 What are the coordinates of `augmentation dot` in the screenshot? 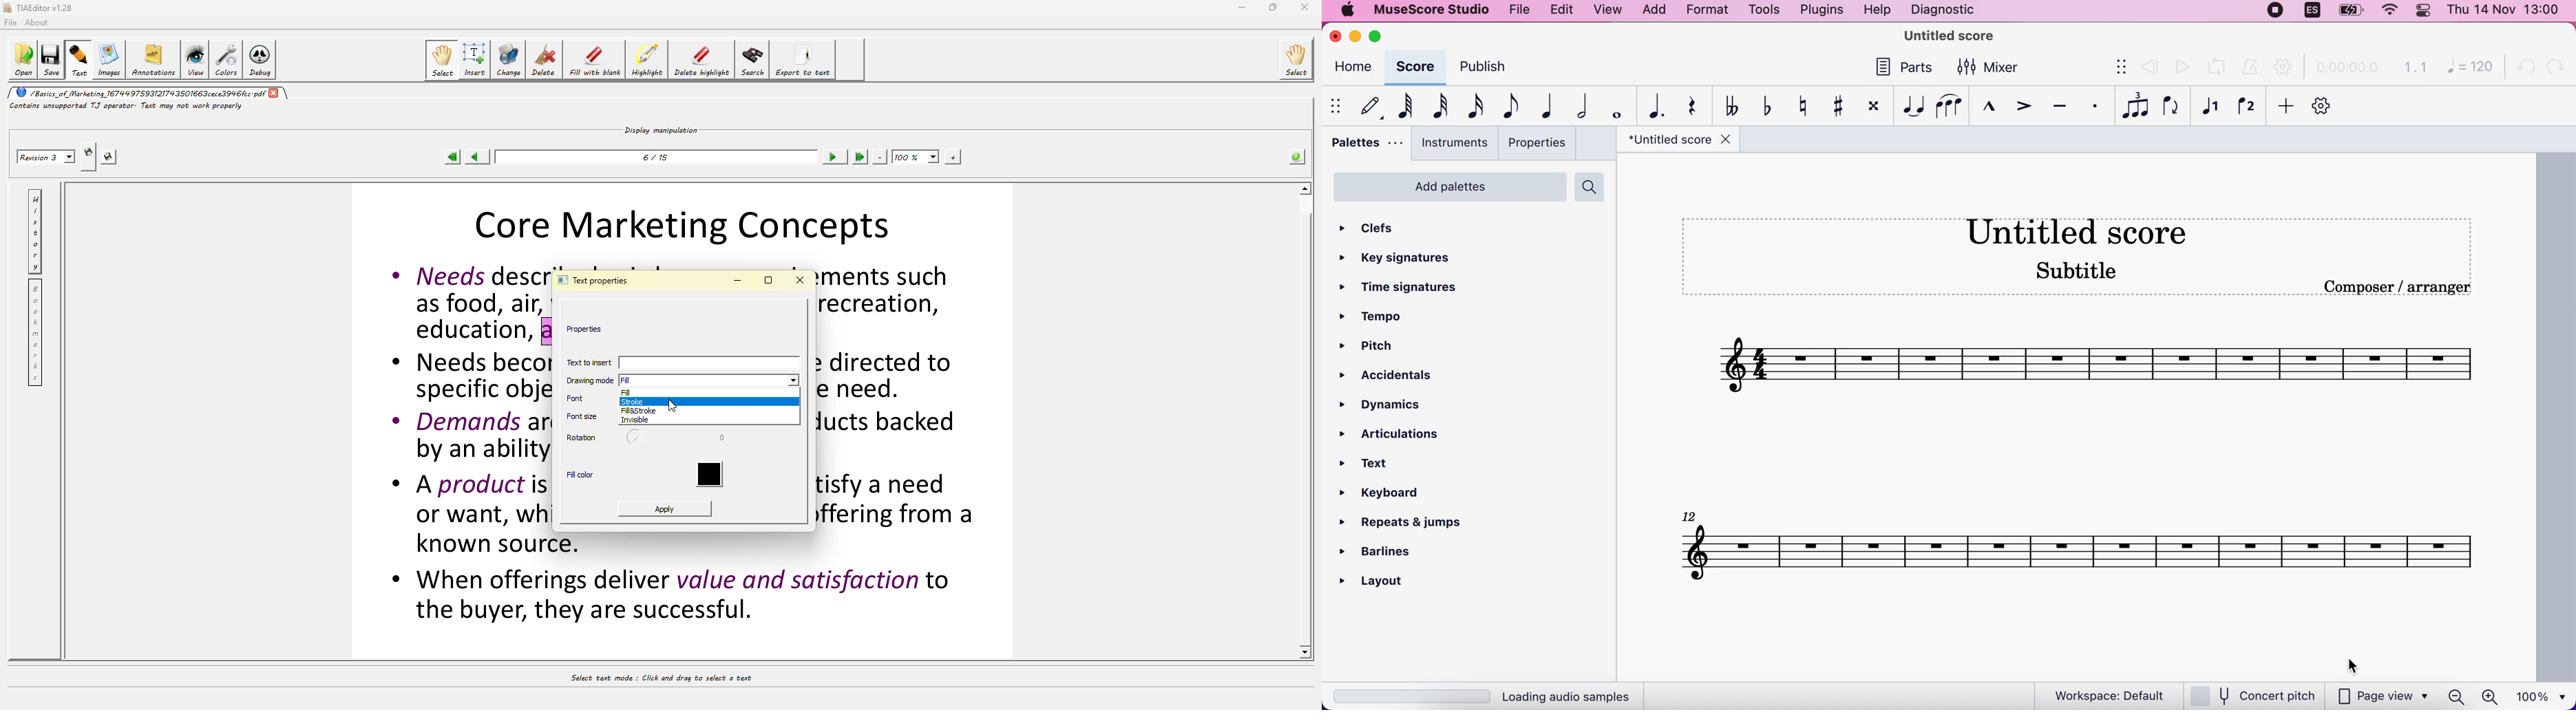 It's located at (1654, 107).